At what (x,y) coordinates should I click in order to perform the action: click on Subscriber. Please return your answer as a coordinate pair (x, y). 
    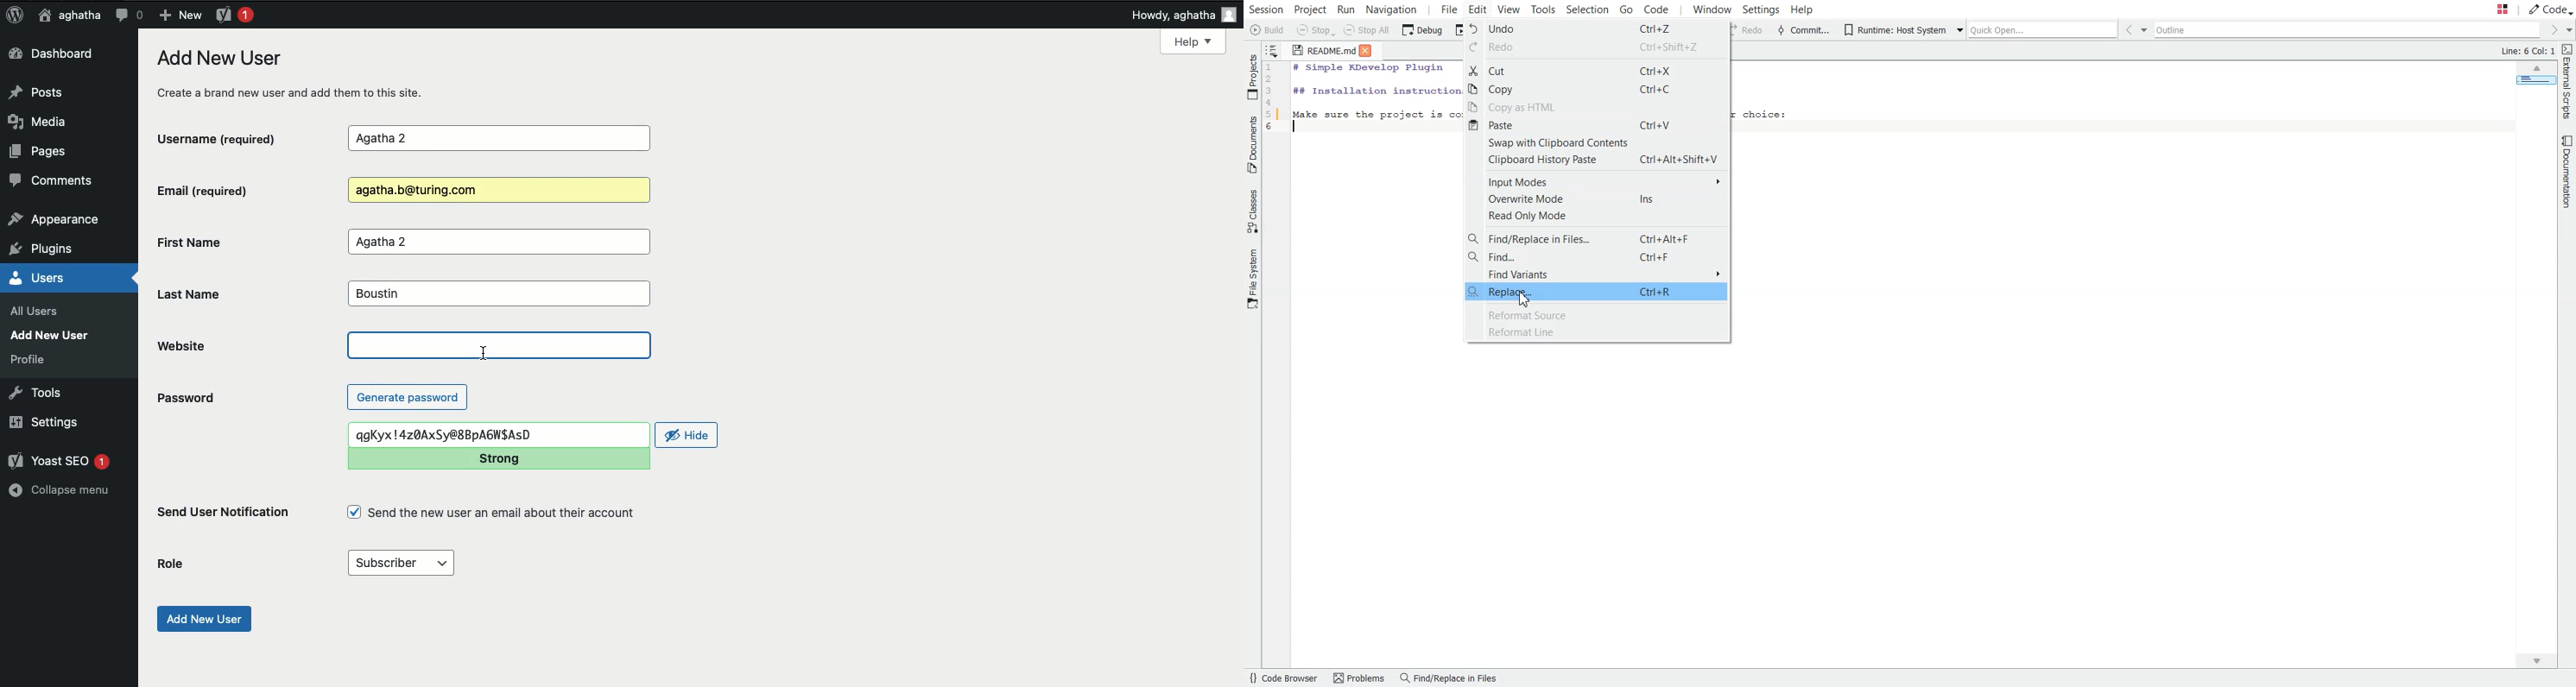
    Looking at the image, I should click on (400, 564).